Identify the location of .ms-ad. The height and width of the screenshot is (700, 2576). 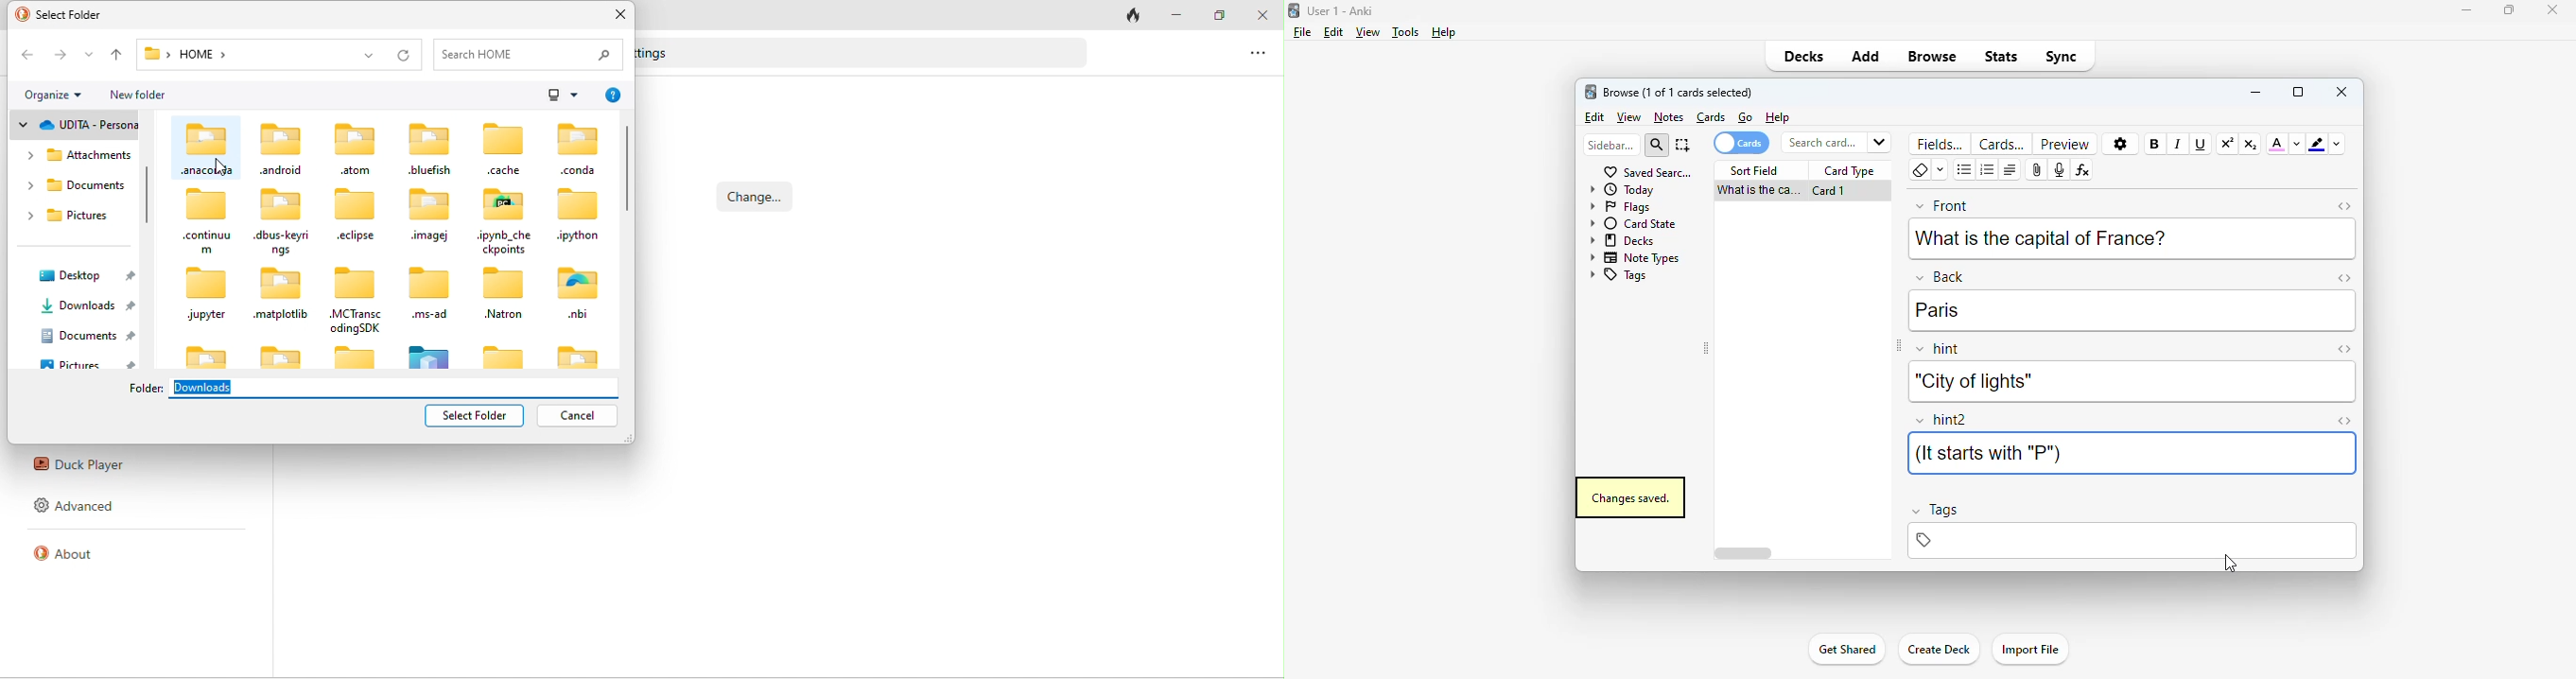
(426, 295).